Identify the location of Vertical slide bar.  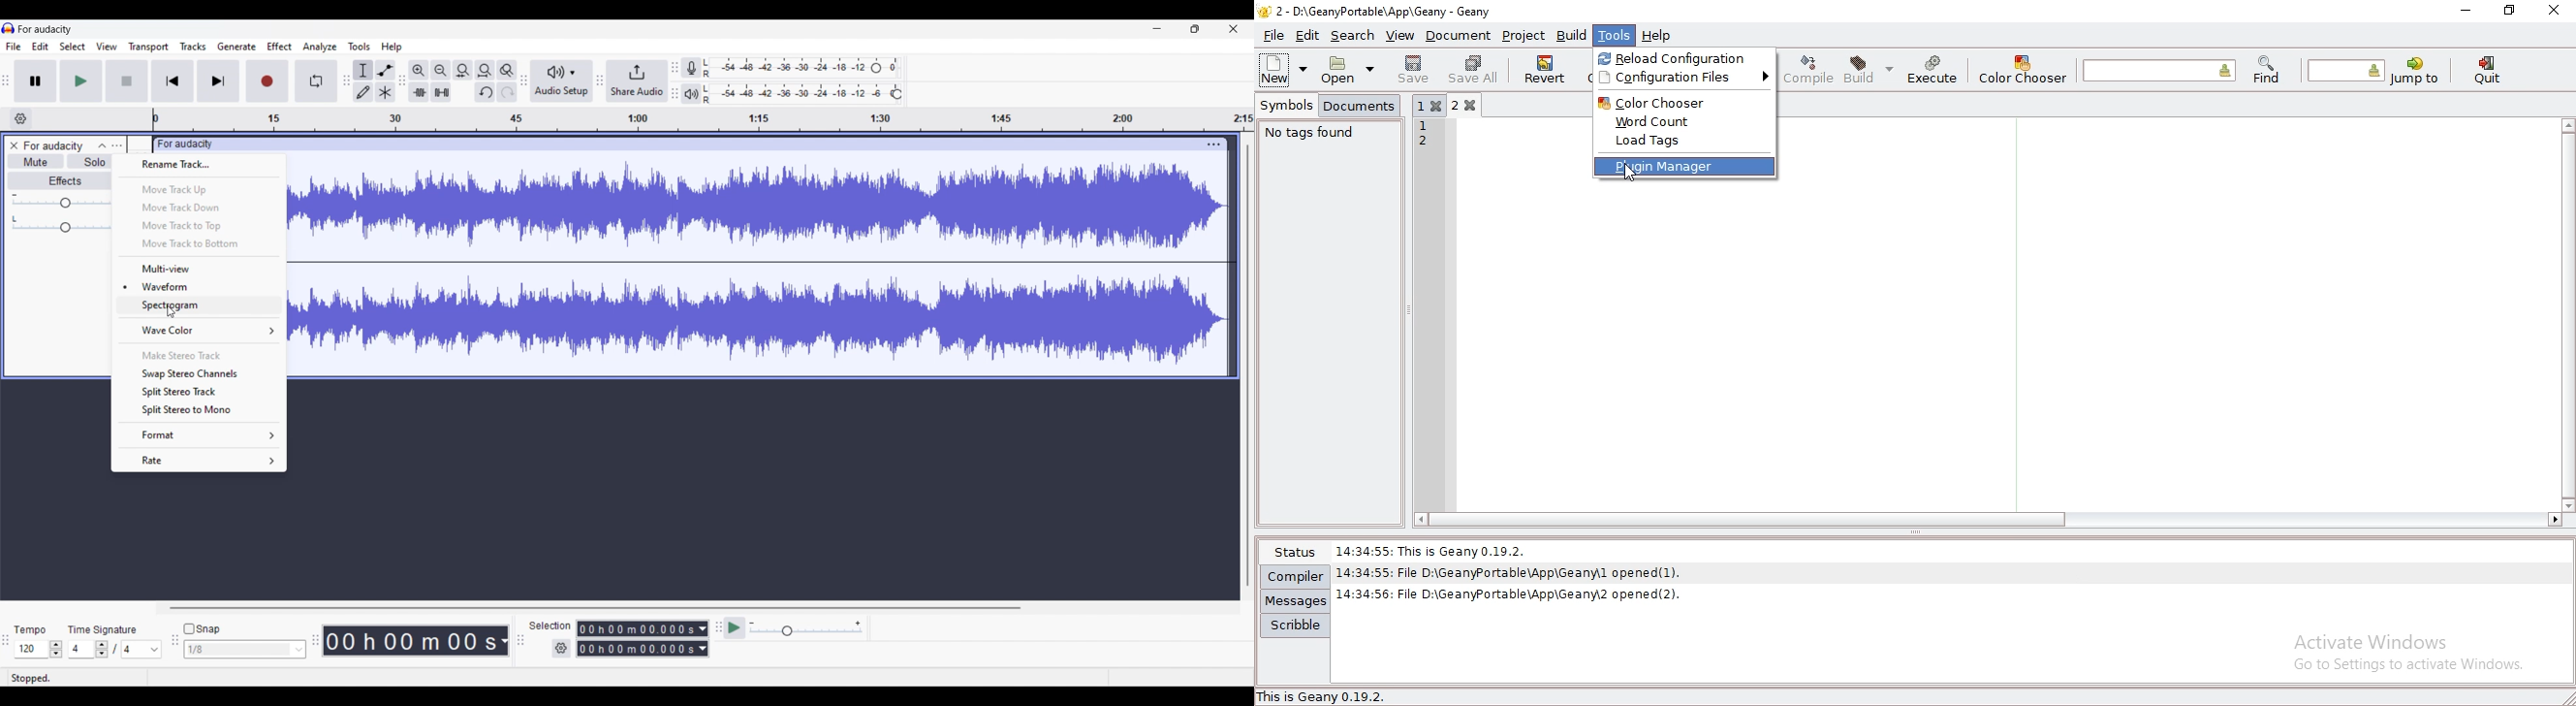
(1248, 365).